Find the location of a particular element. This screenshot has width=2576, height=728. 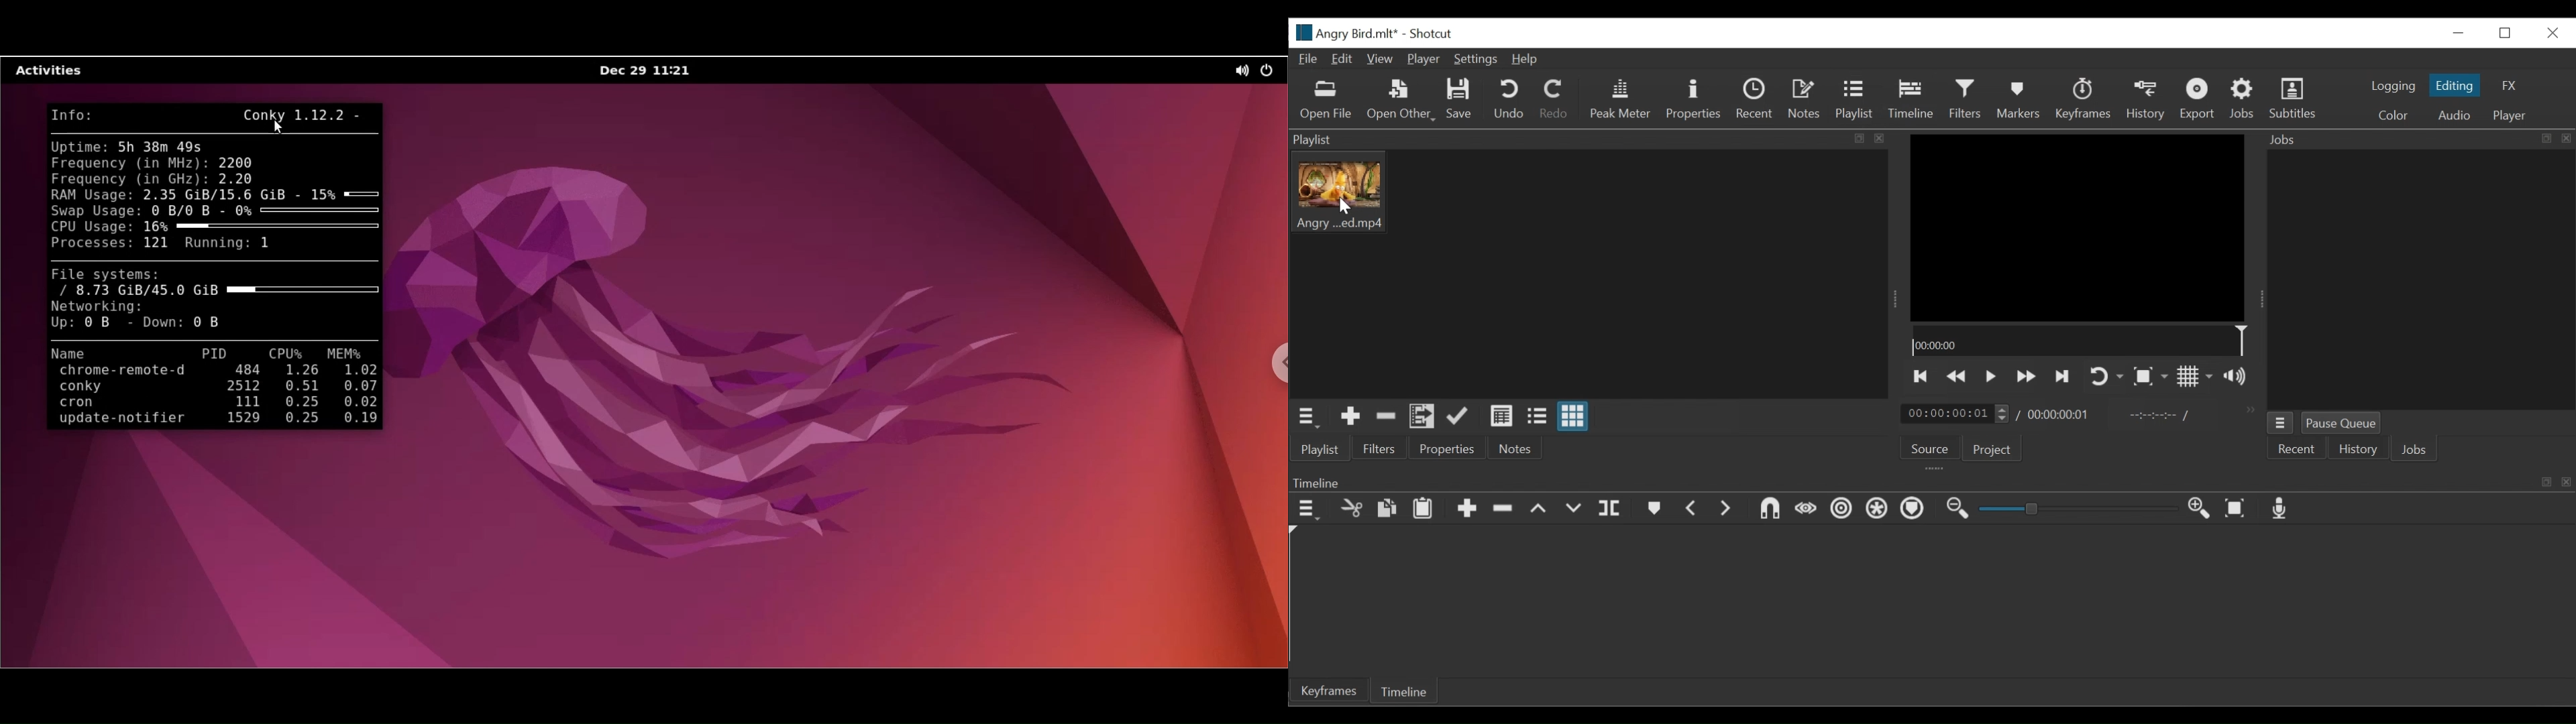

Pause Queue is located at coordinates (2343, 422).